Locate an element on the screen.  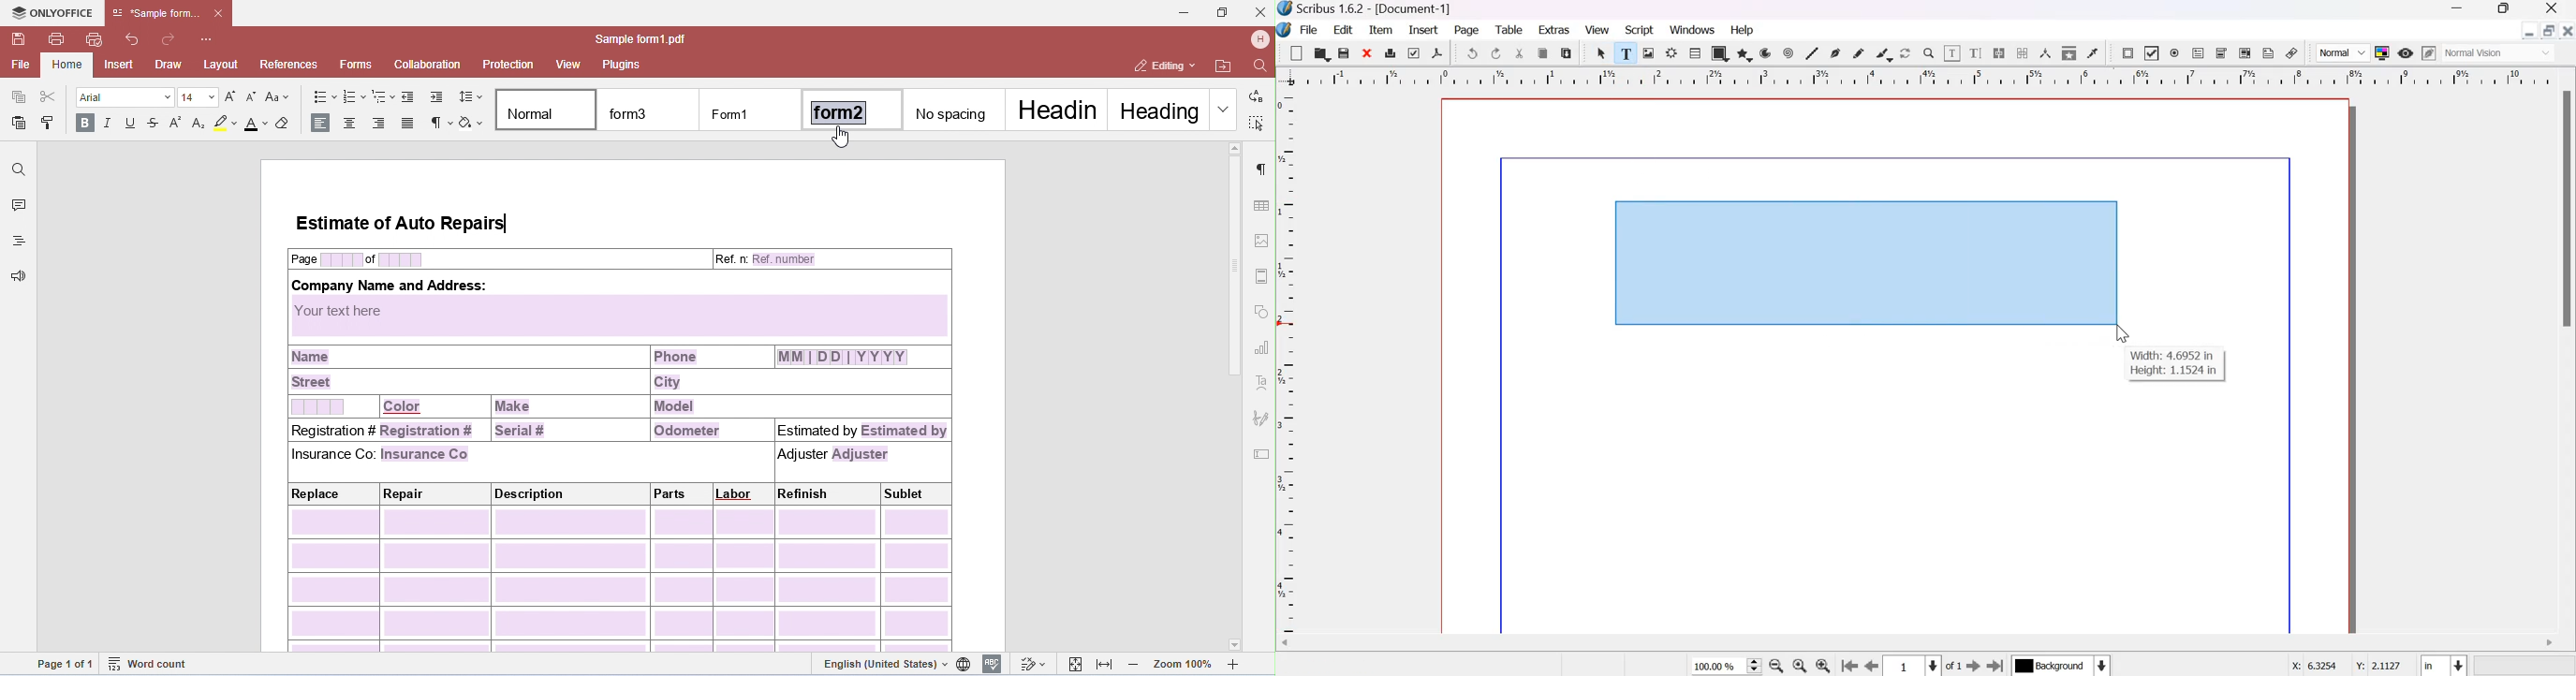
Toggle Color Management System is located at coordinates (2382, 52).